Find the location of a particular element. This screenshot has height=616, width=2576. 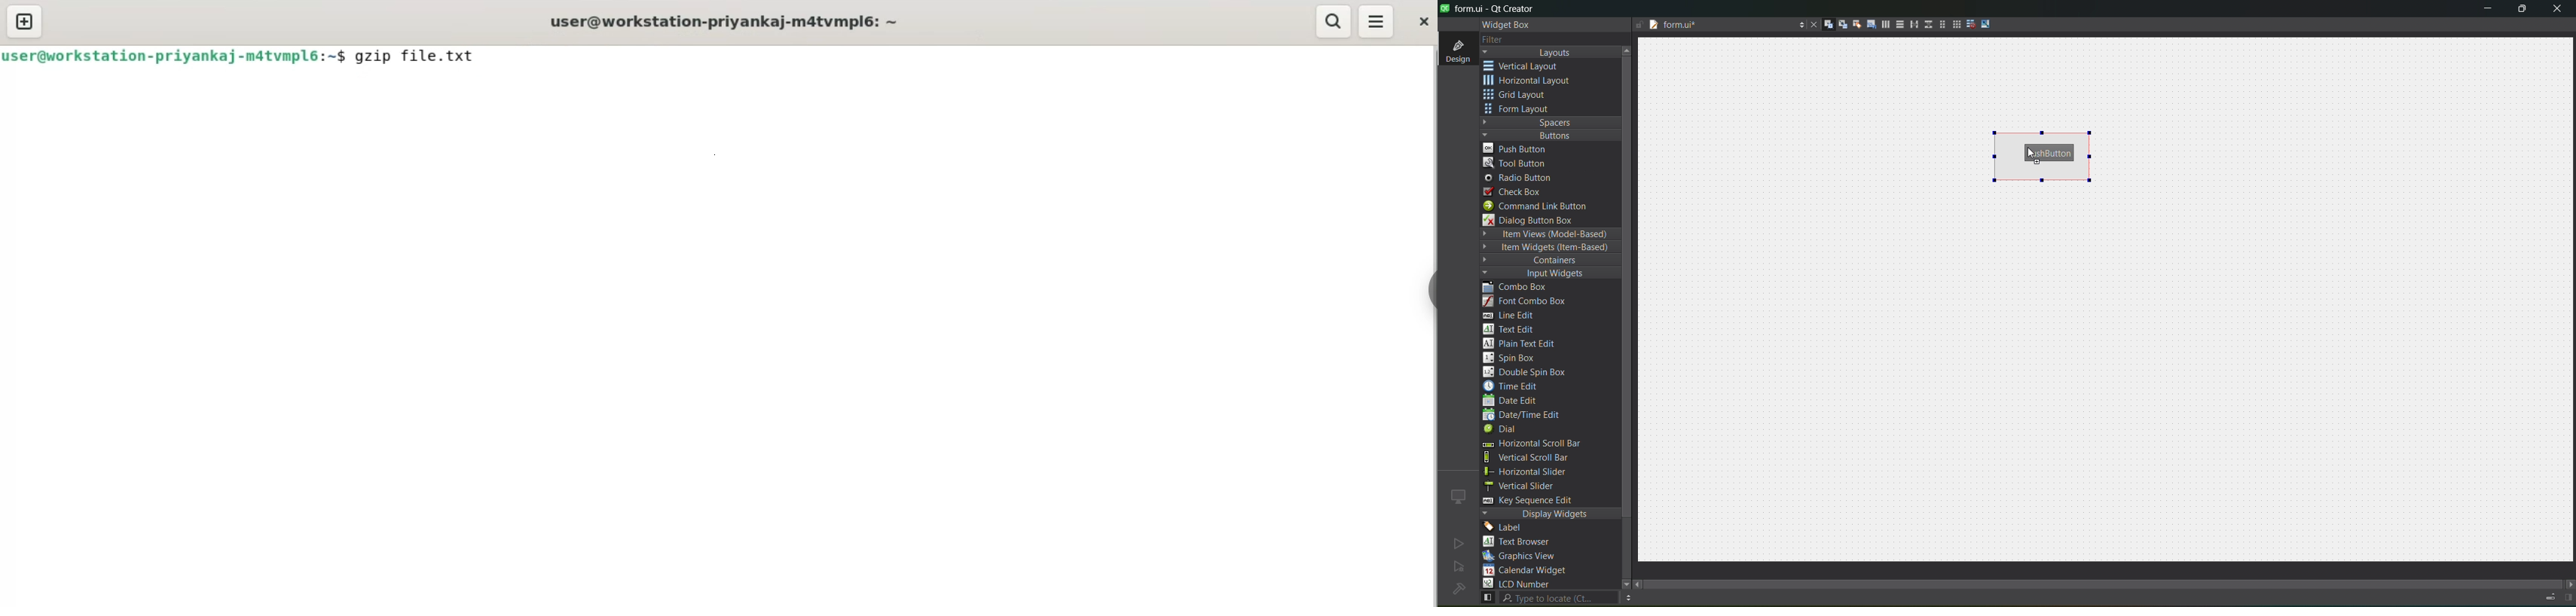

date/time edit is located at coordinates (1532, 416).